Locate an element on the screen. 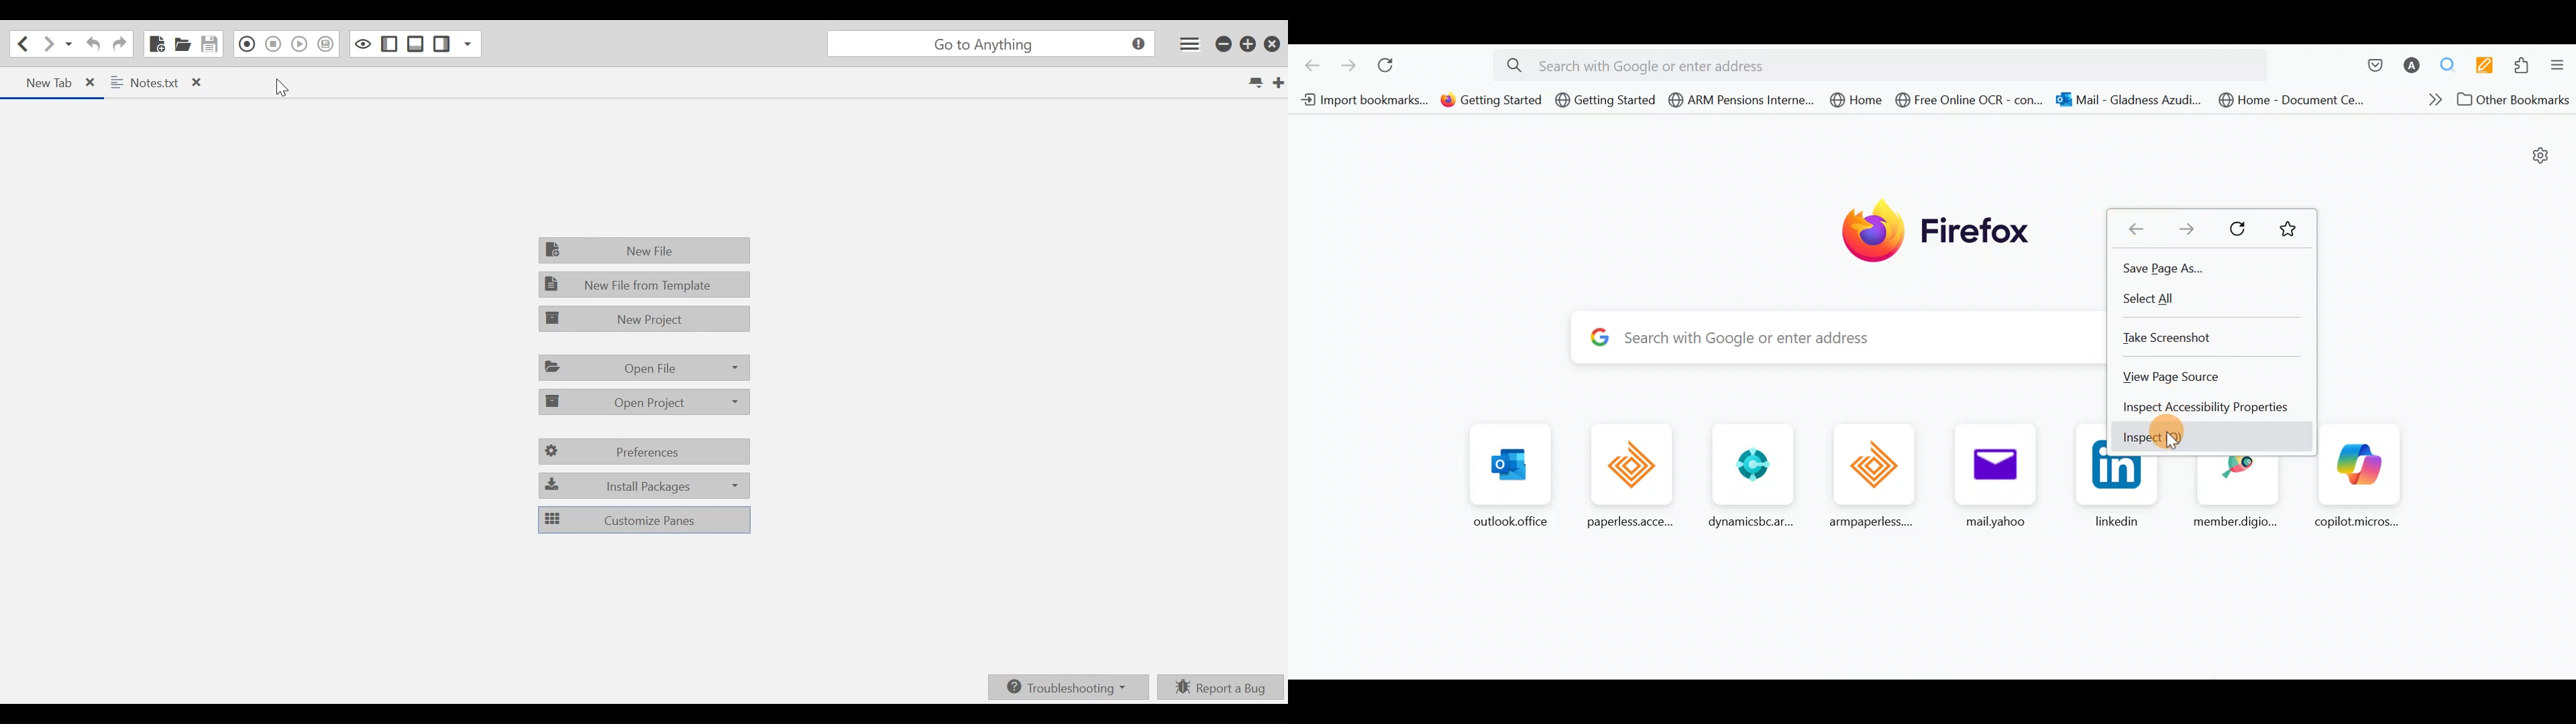  Go forward one page is located at coordinates (2182, 231).